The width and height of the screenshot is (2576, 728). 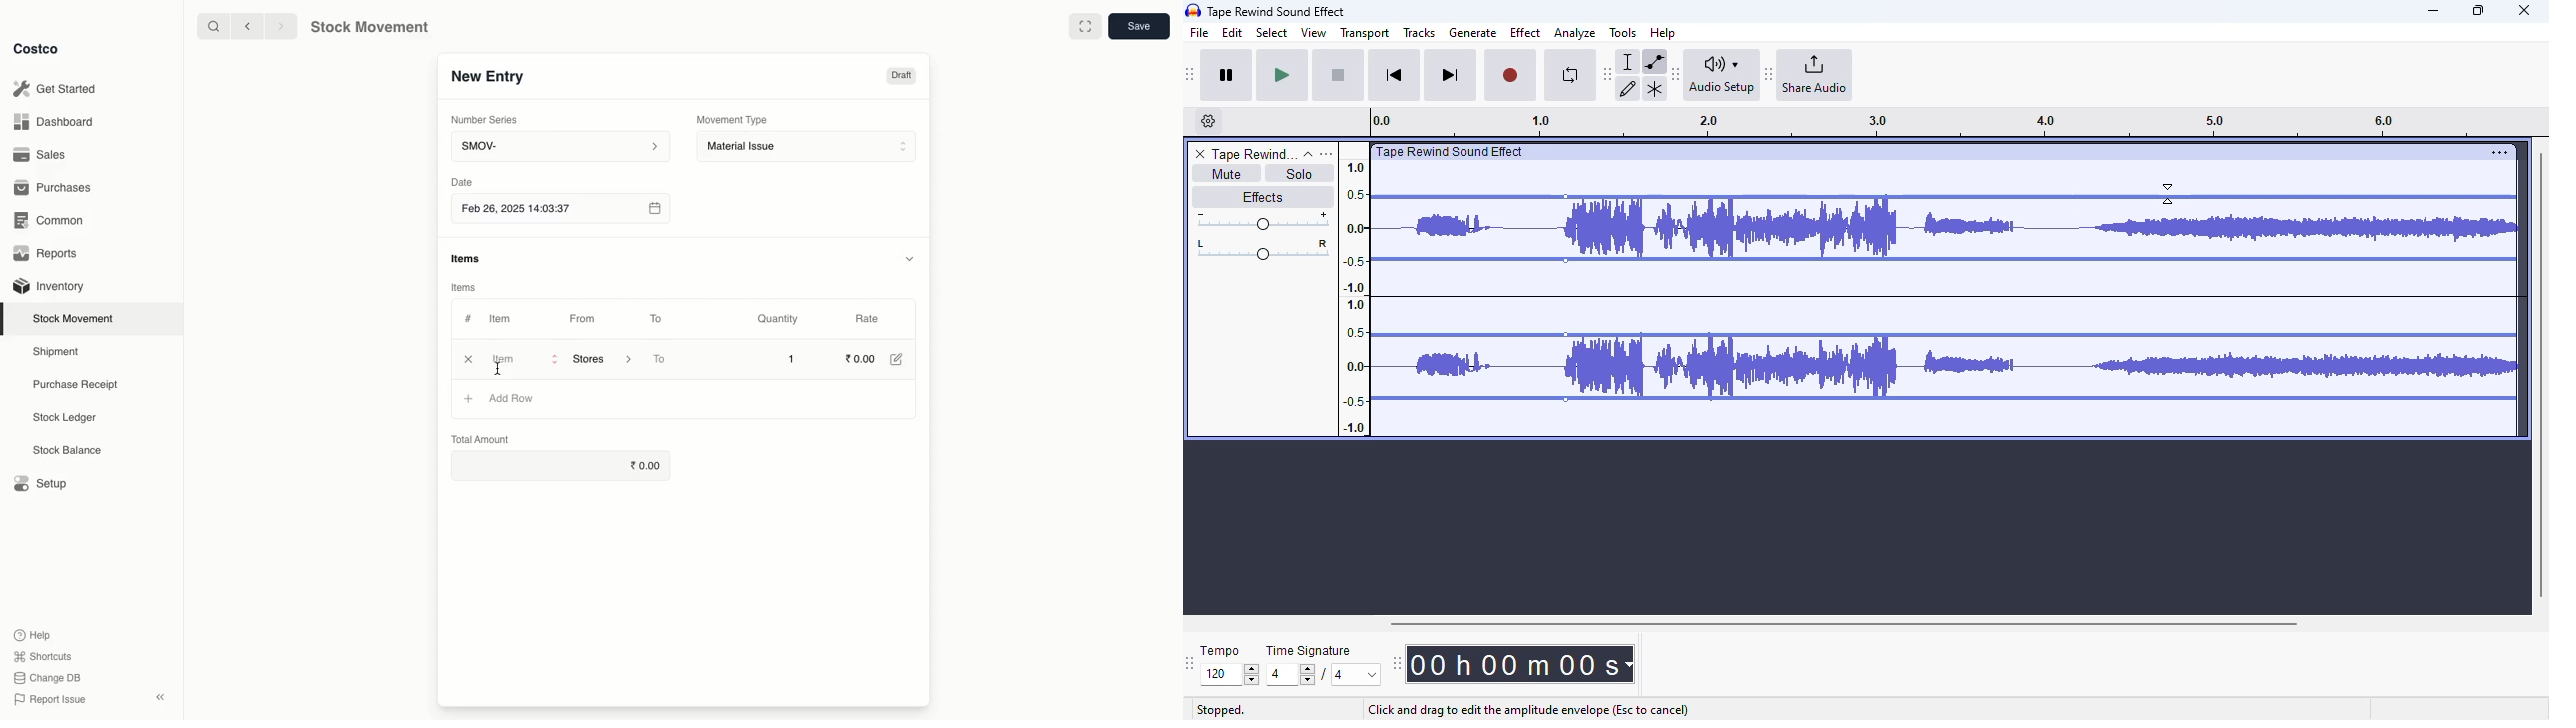 What do you see at coordinates (657, 318) in the screenshot?
I see `To` at bounding box center [657, 318].